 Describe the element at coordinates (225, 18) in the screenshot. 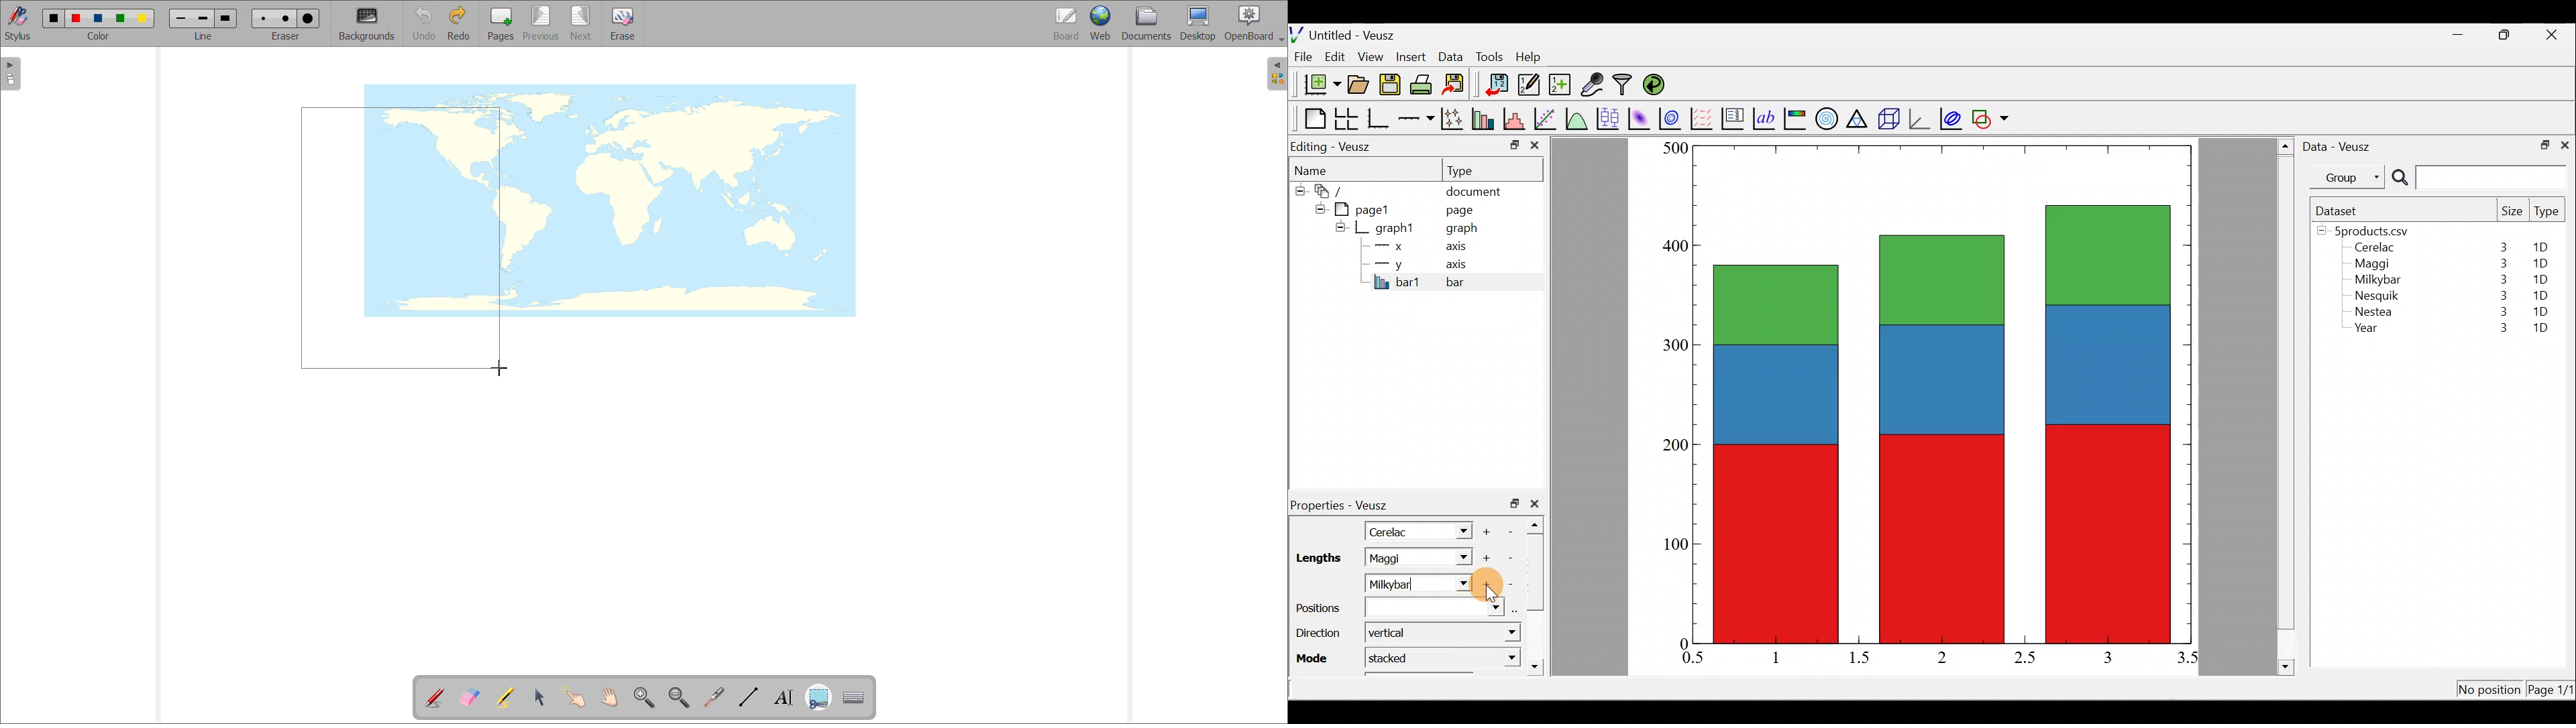

I see `large` at that location.